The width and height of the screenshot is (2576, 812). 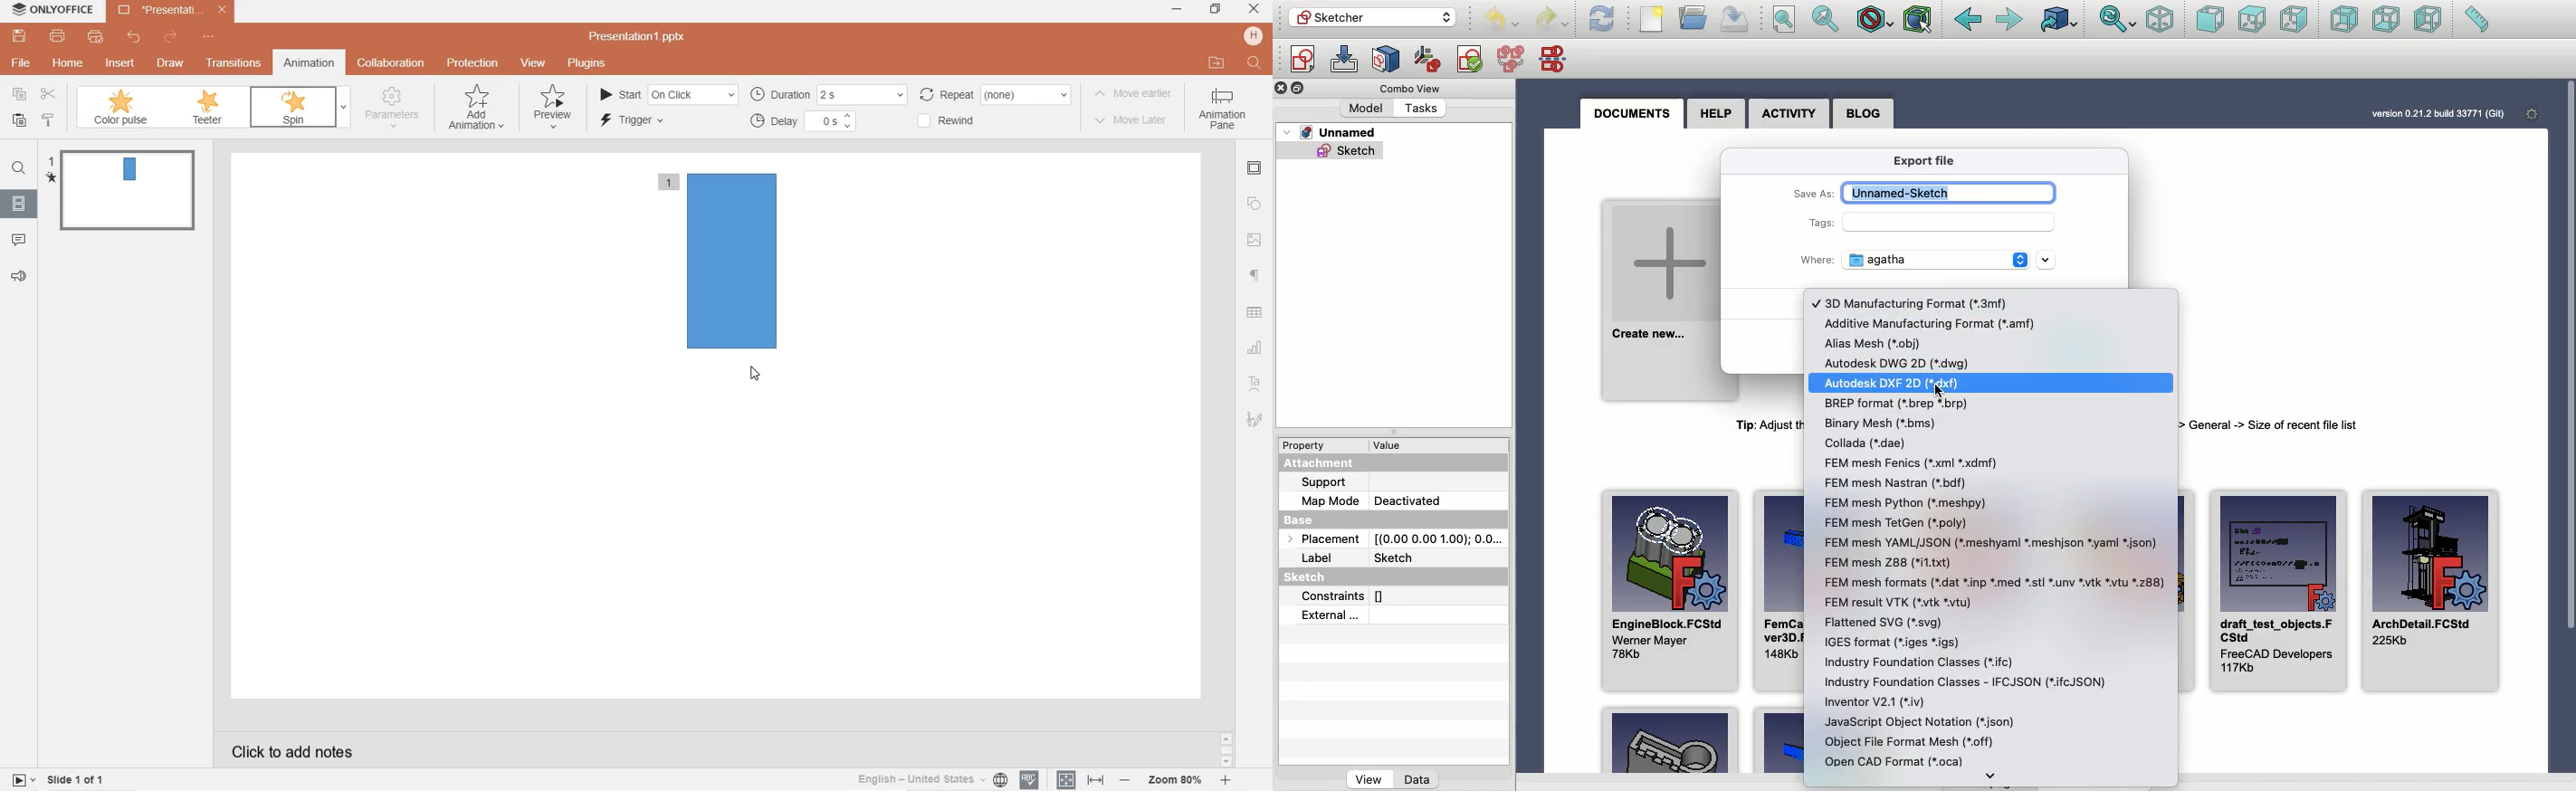 I want to click on draw, so click(x=170, y=61).